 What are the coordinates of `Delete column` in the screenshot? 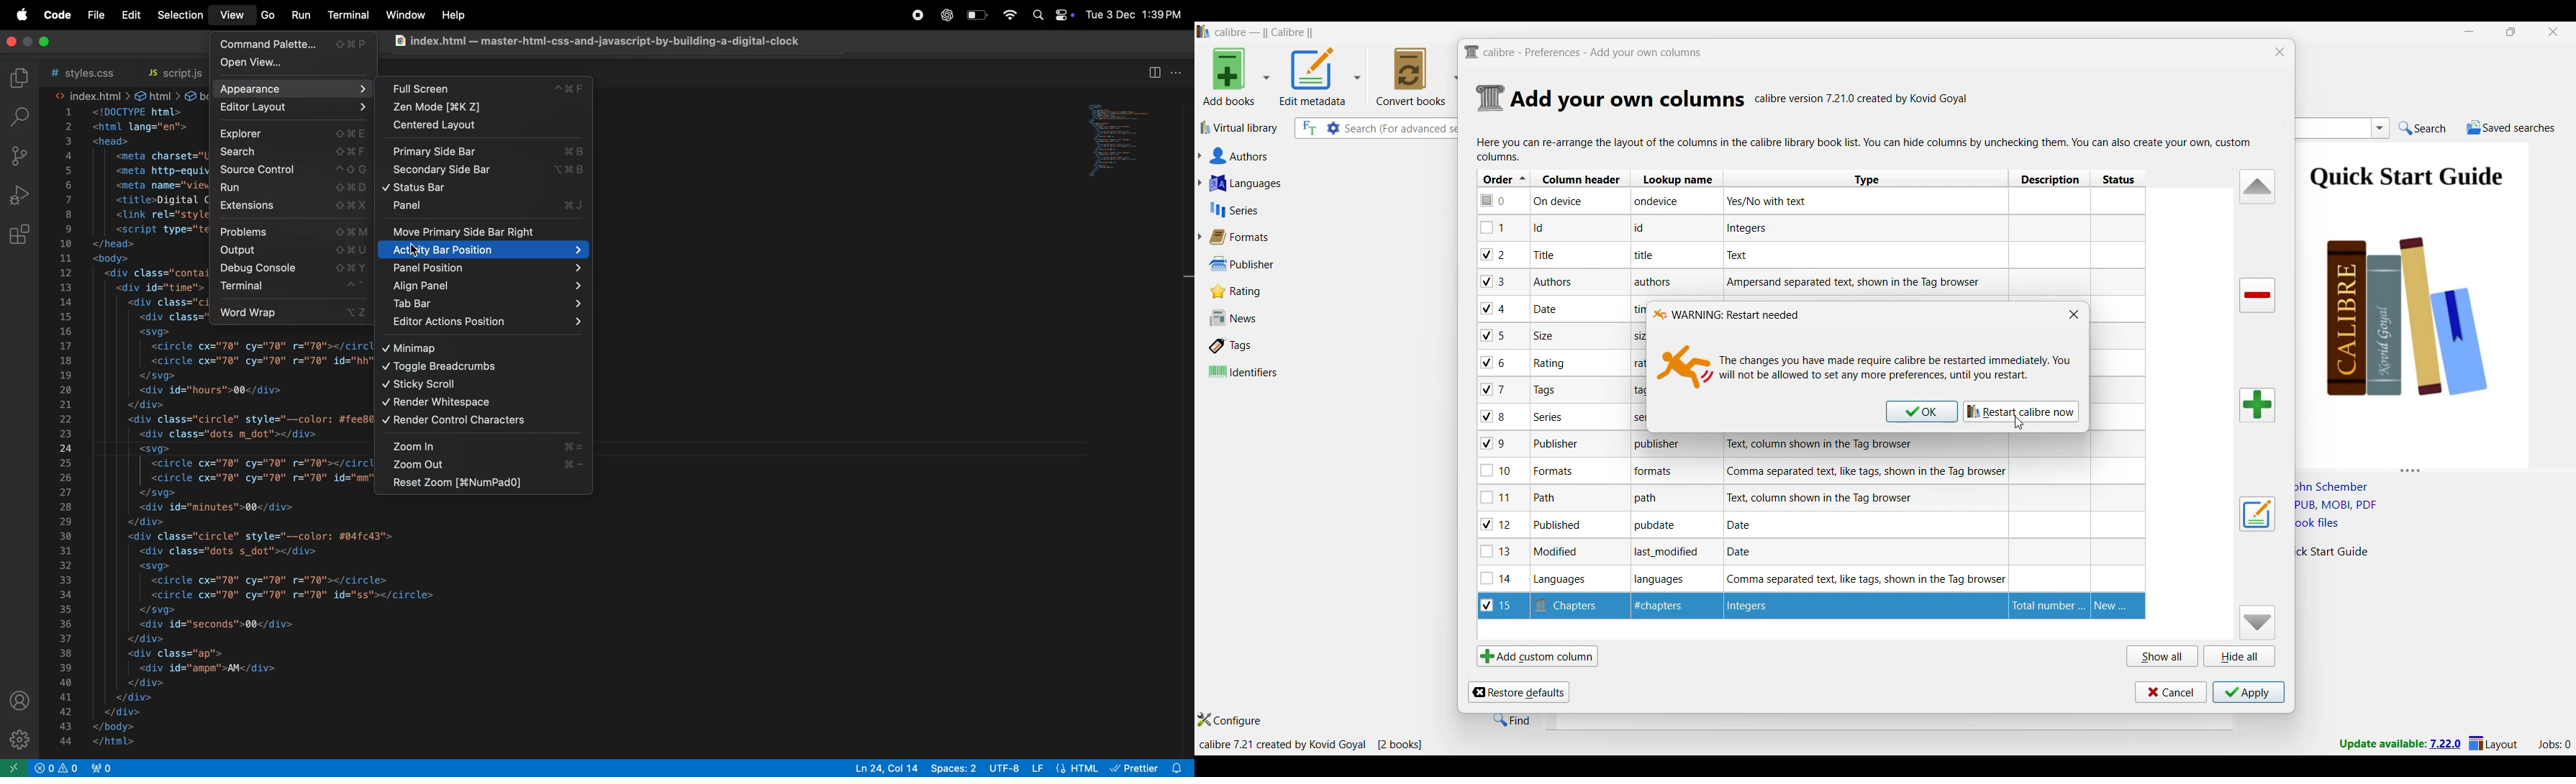 It's located at (2258, 296).